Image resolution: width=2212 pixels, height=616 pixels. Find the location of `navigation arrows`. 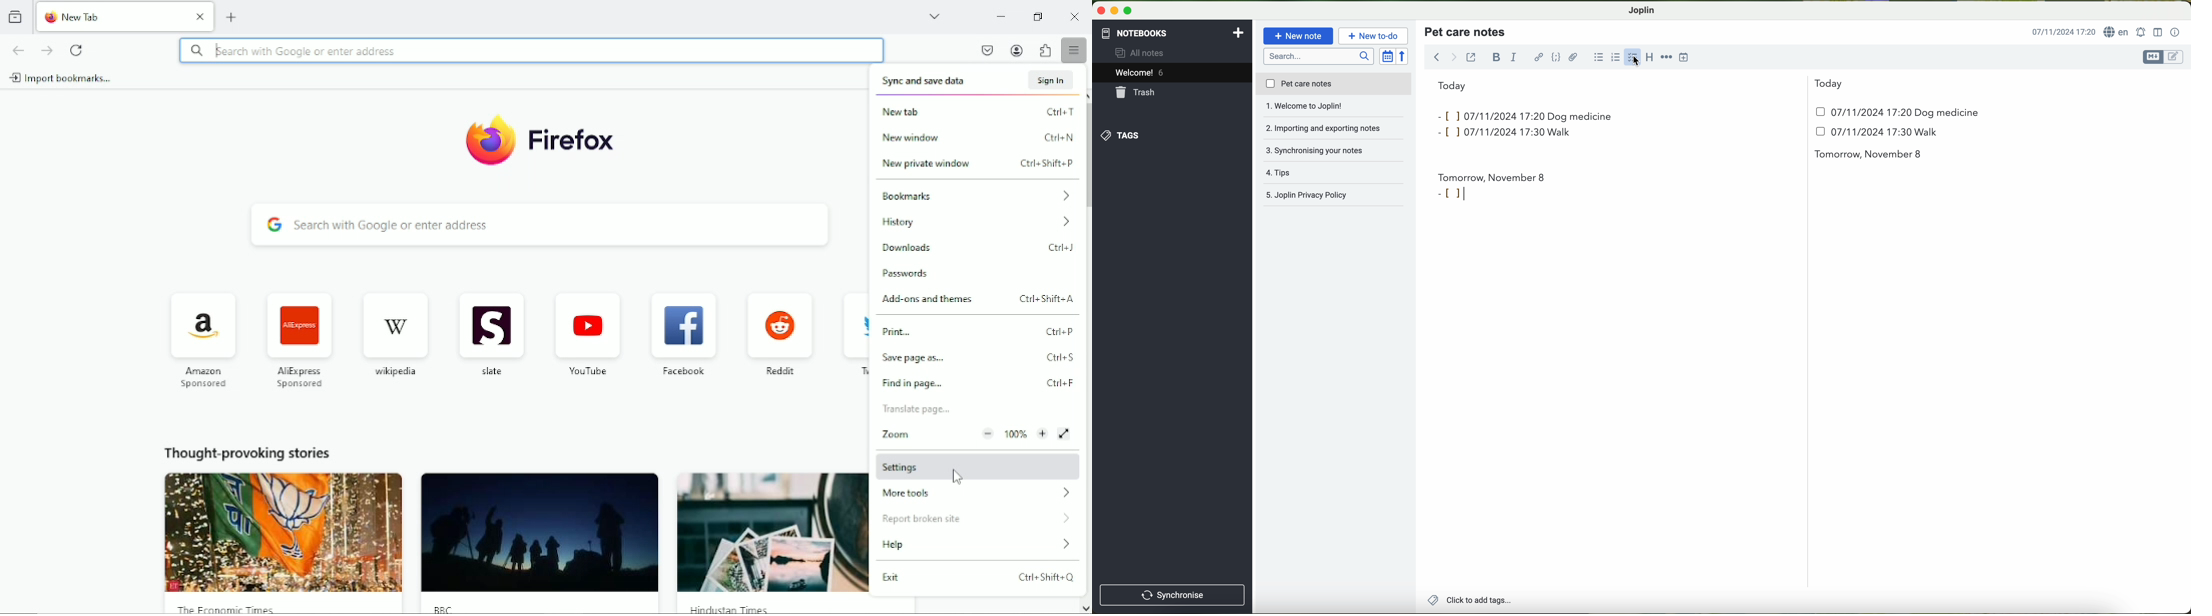

navigation arrows is located at coordinates (1444, 57).